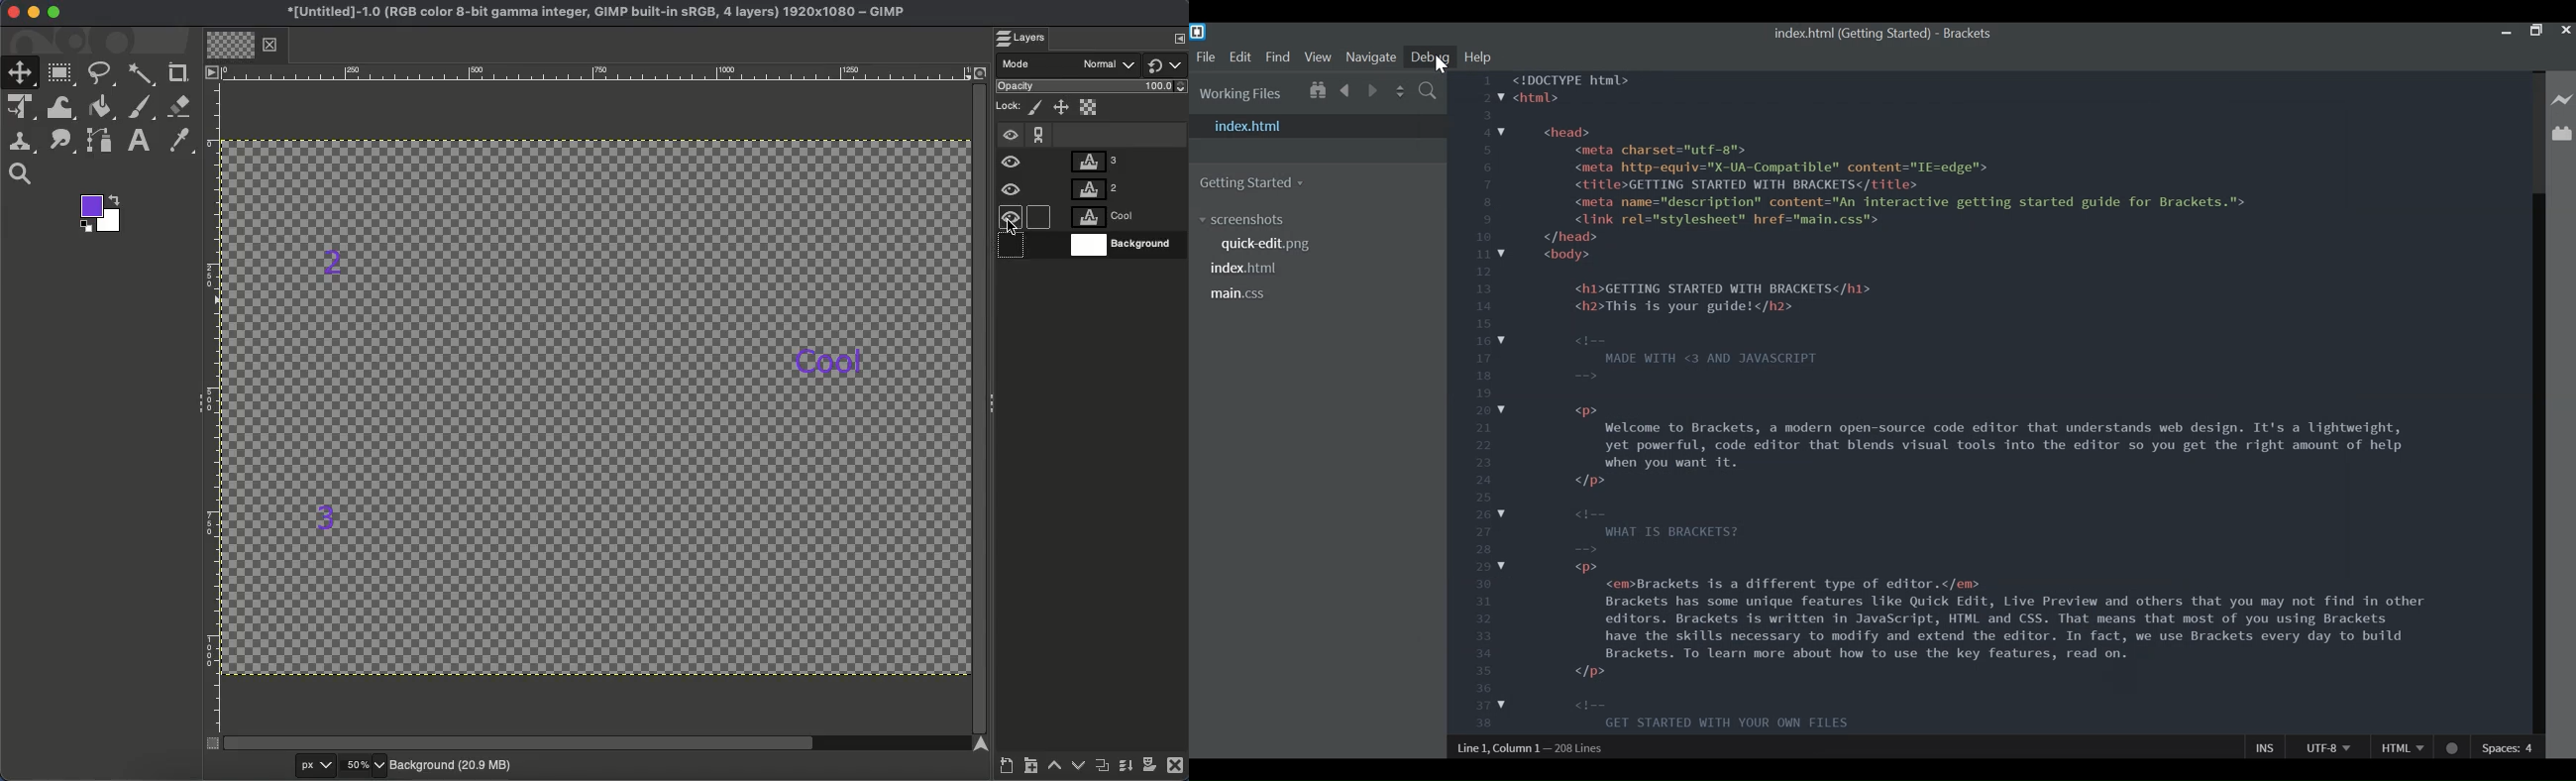 This screenshot has width=2576, height=784. Describe the element at coordinates (1266, 244) in the screenshot. I see `quick-edit.png` at that location.